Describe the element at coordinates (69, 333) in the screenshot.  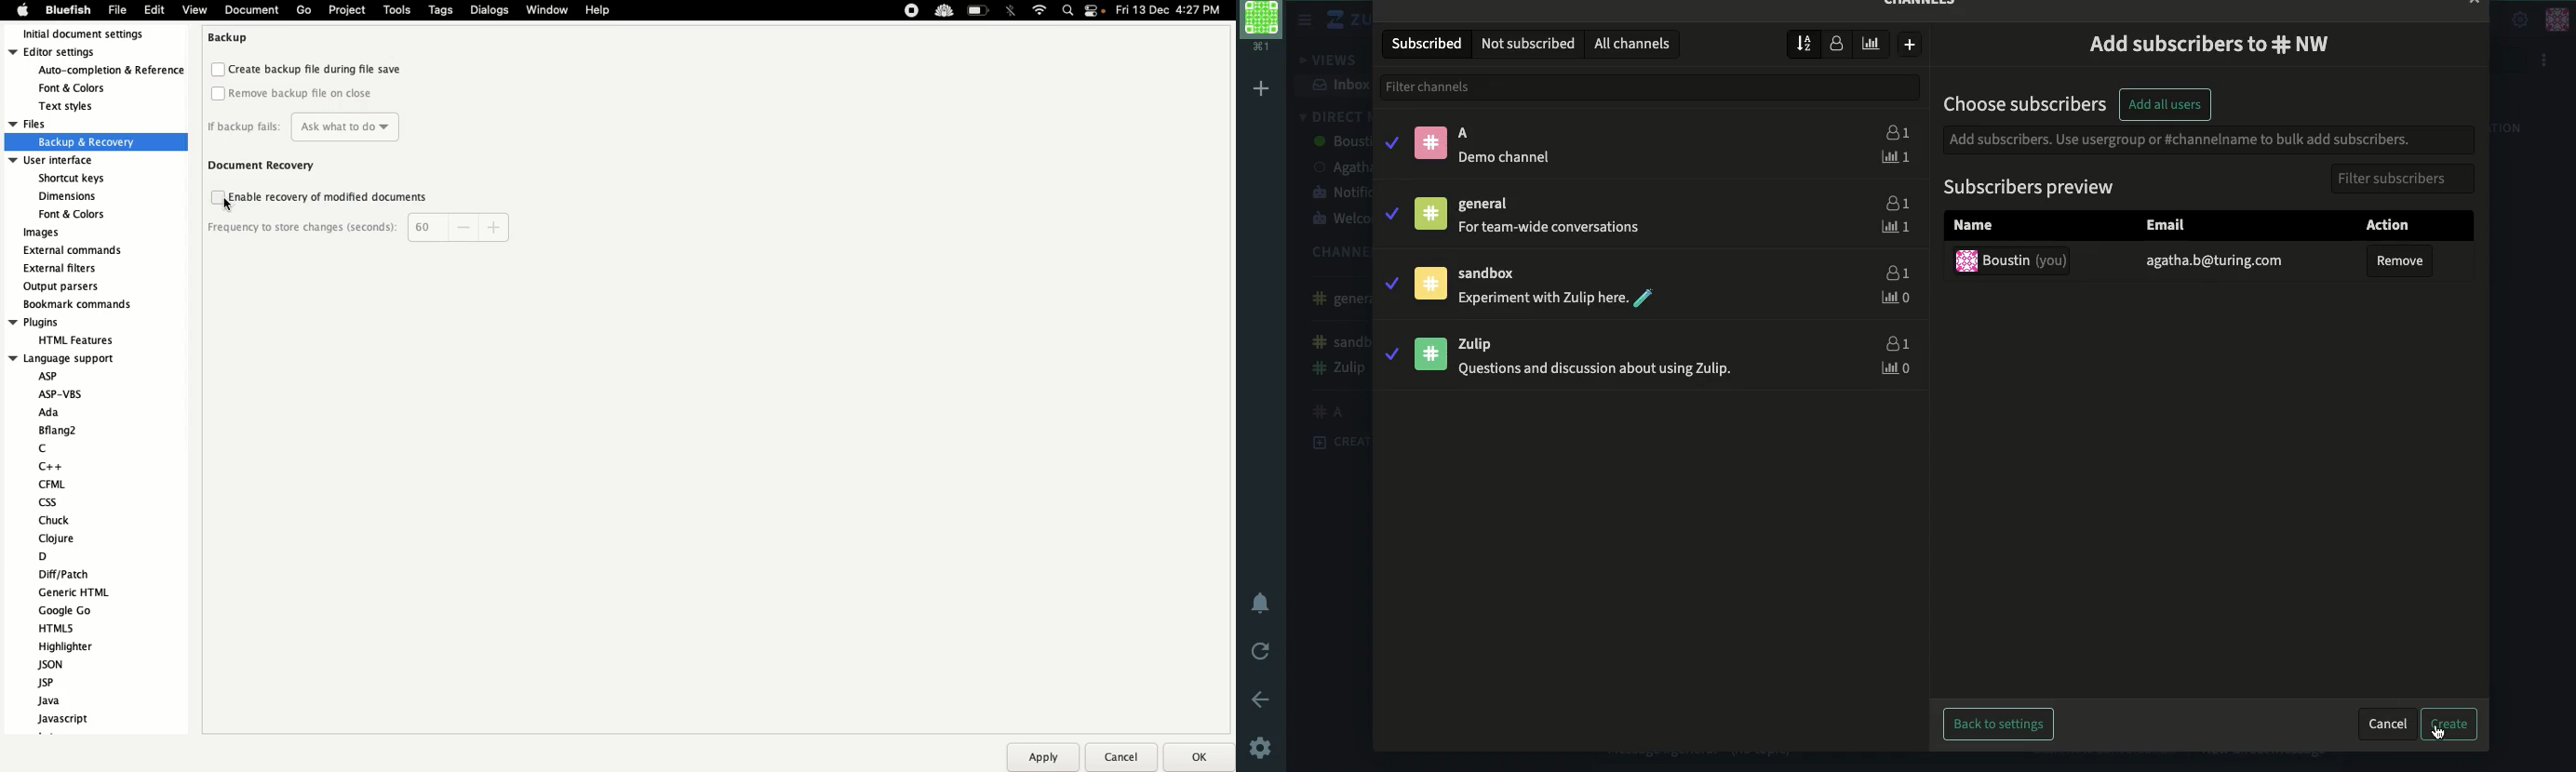
I see `Plugins ` at that location.